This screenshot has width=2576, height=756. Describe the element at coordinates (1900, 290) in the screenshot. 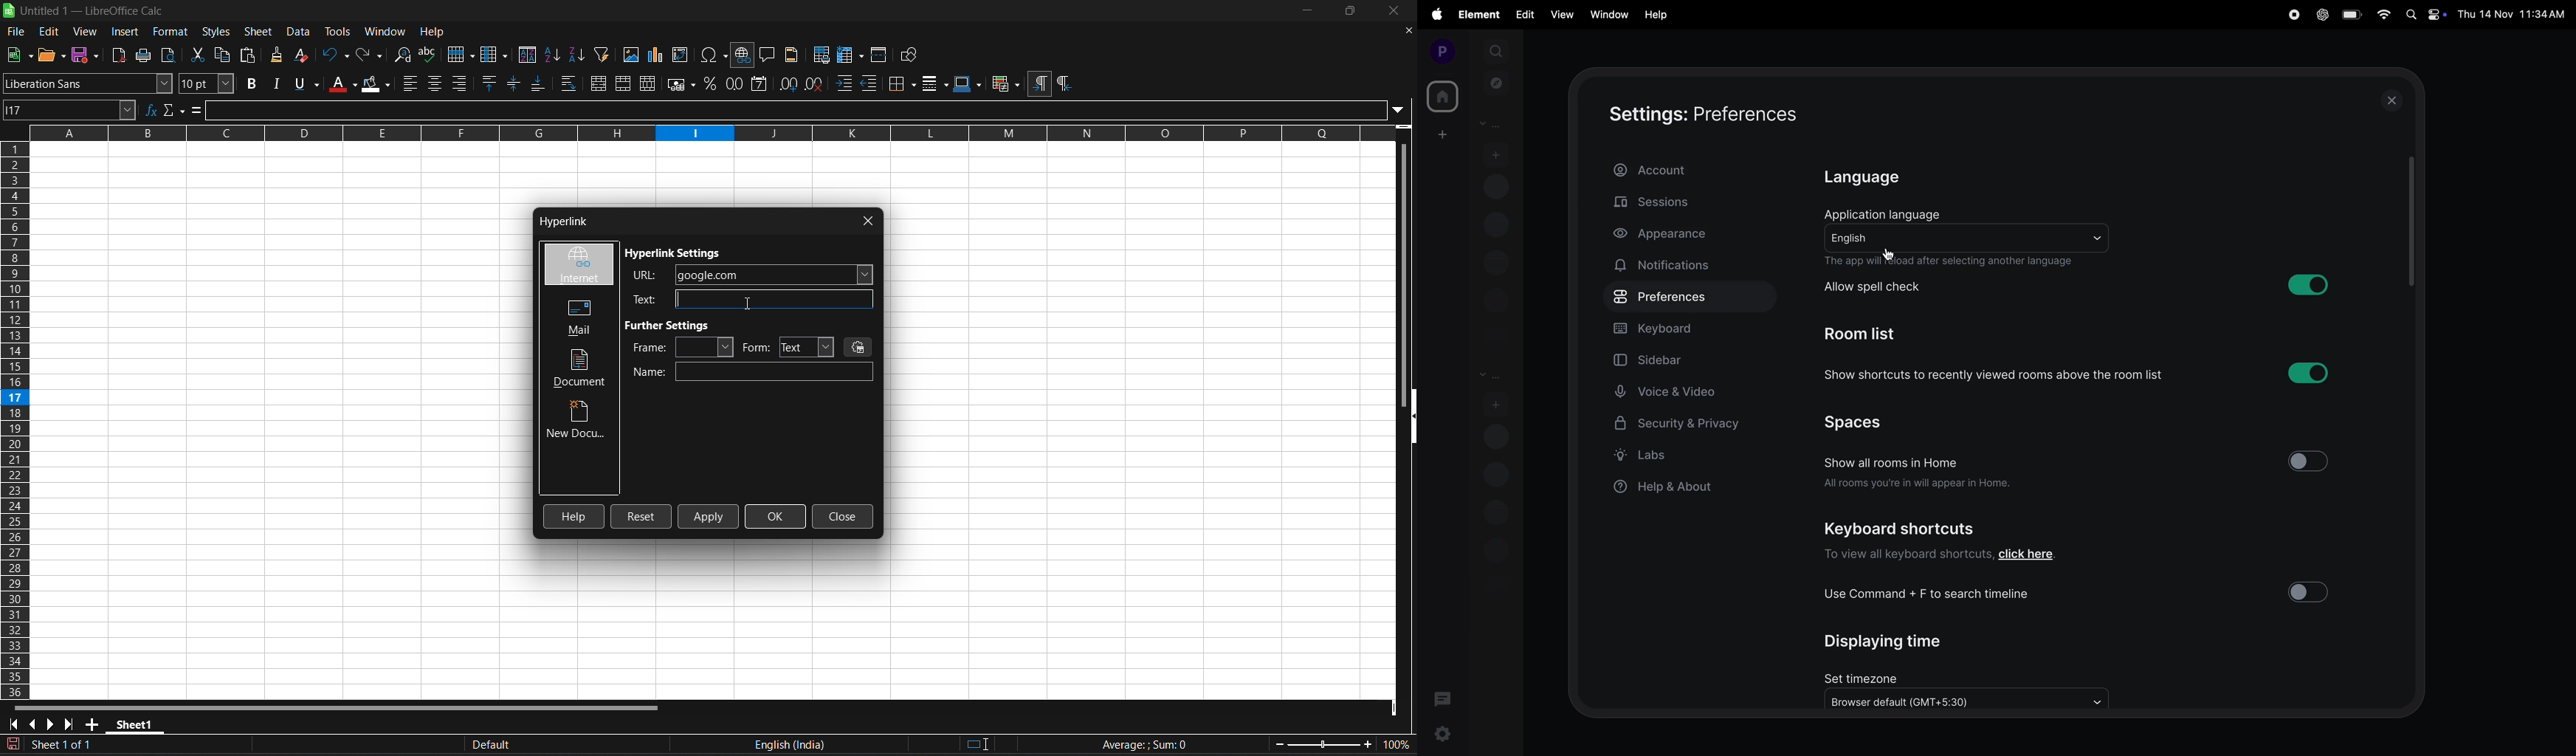

I see `allow spell check` at that location.